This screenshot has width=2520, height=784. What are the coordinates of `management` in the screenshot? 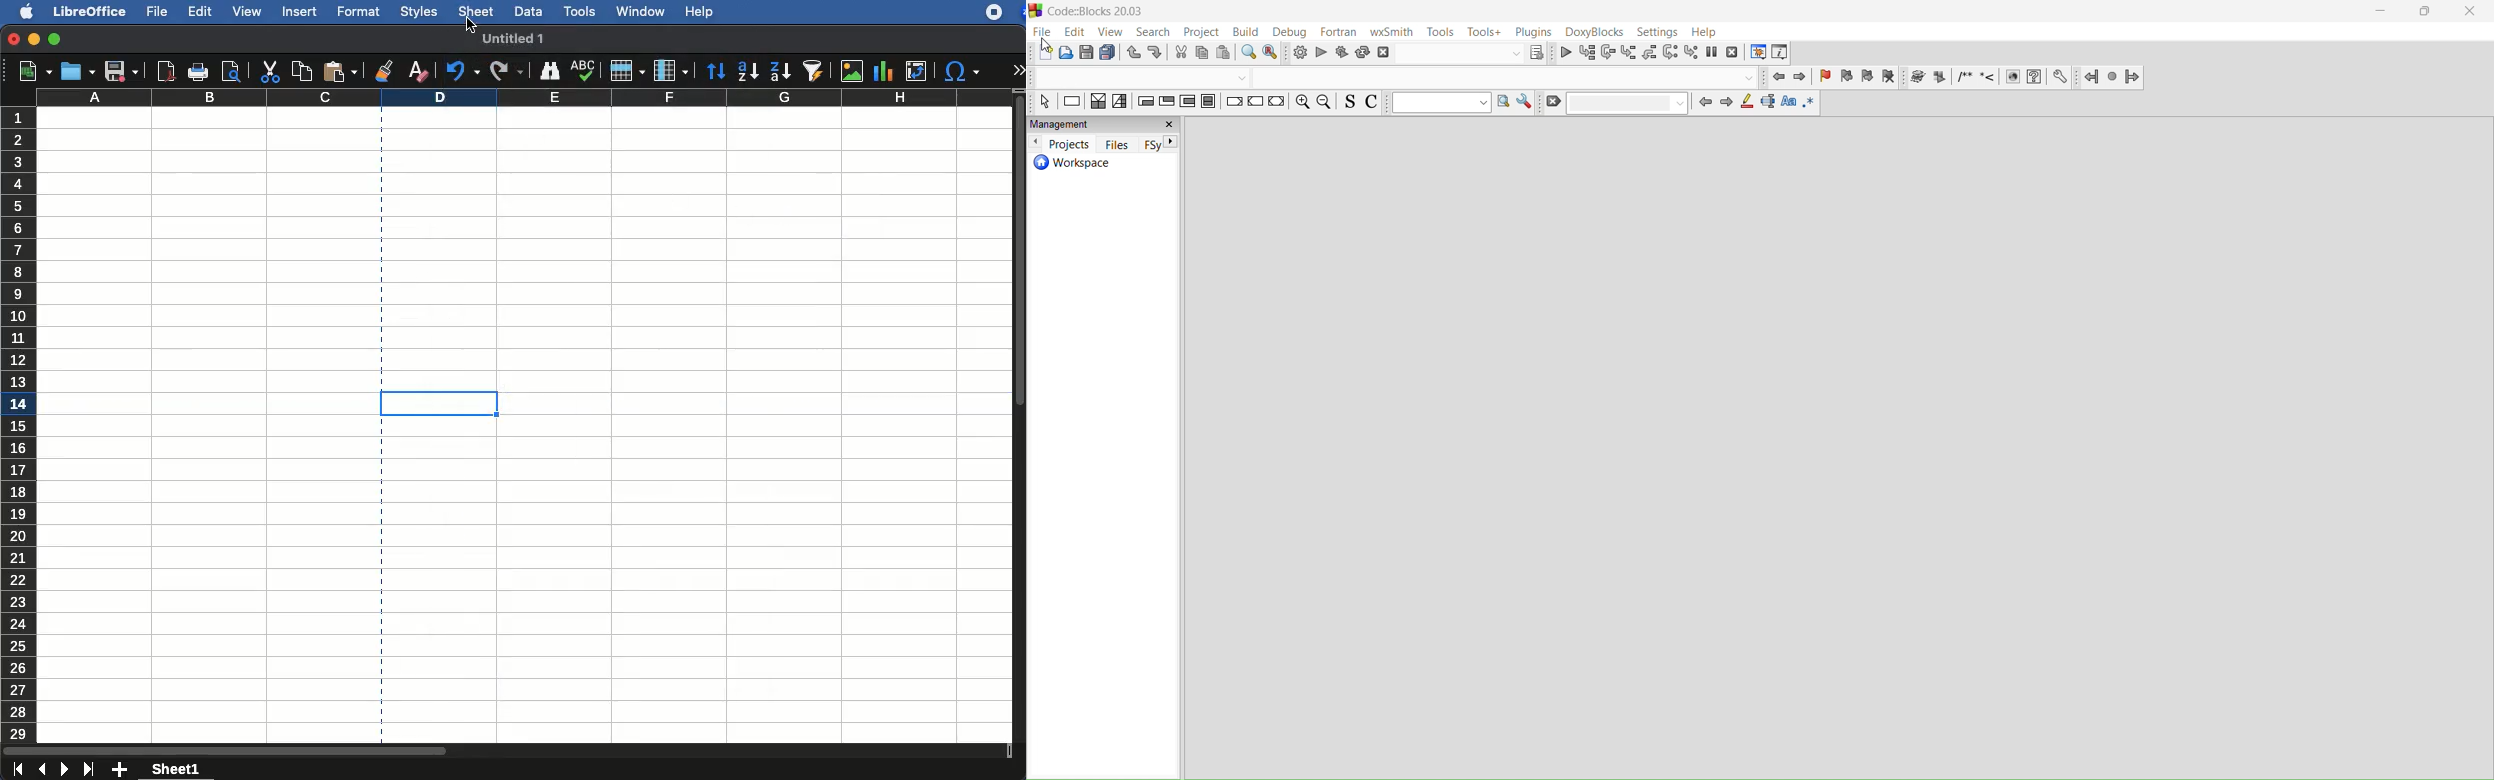 It's located at (1106, 124).